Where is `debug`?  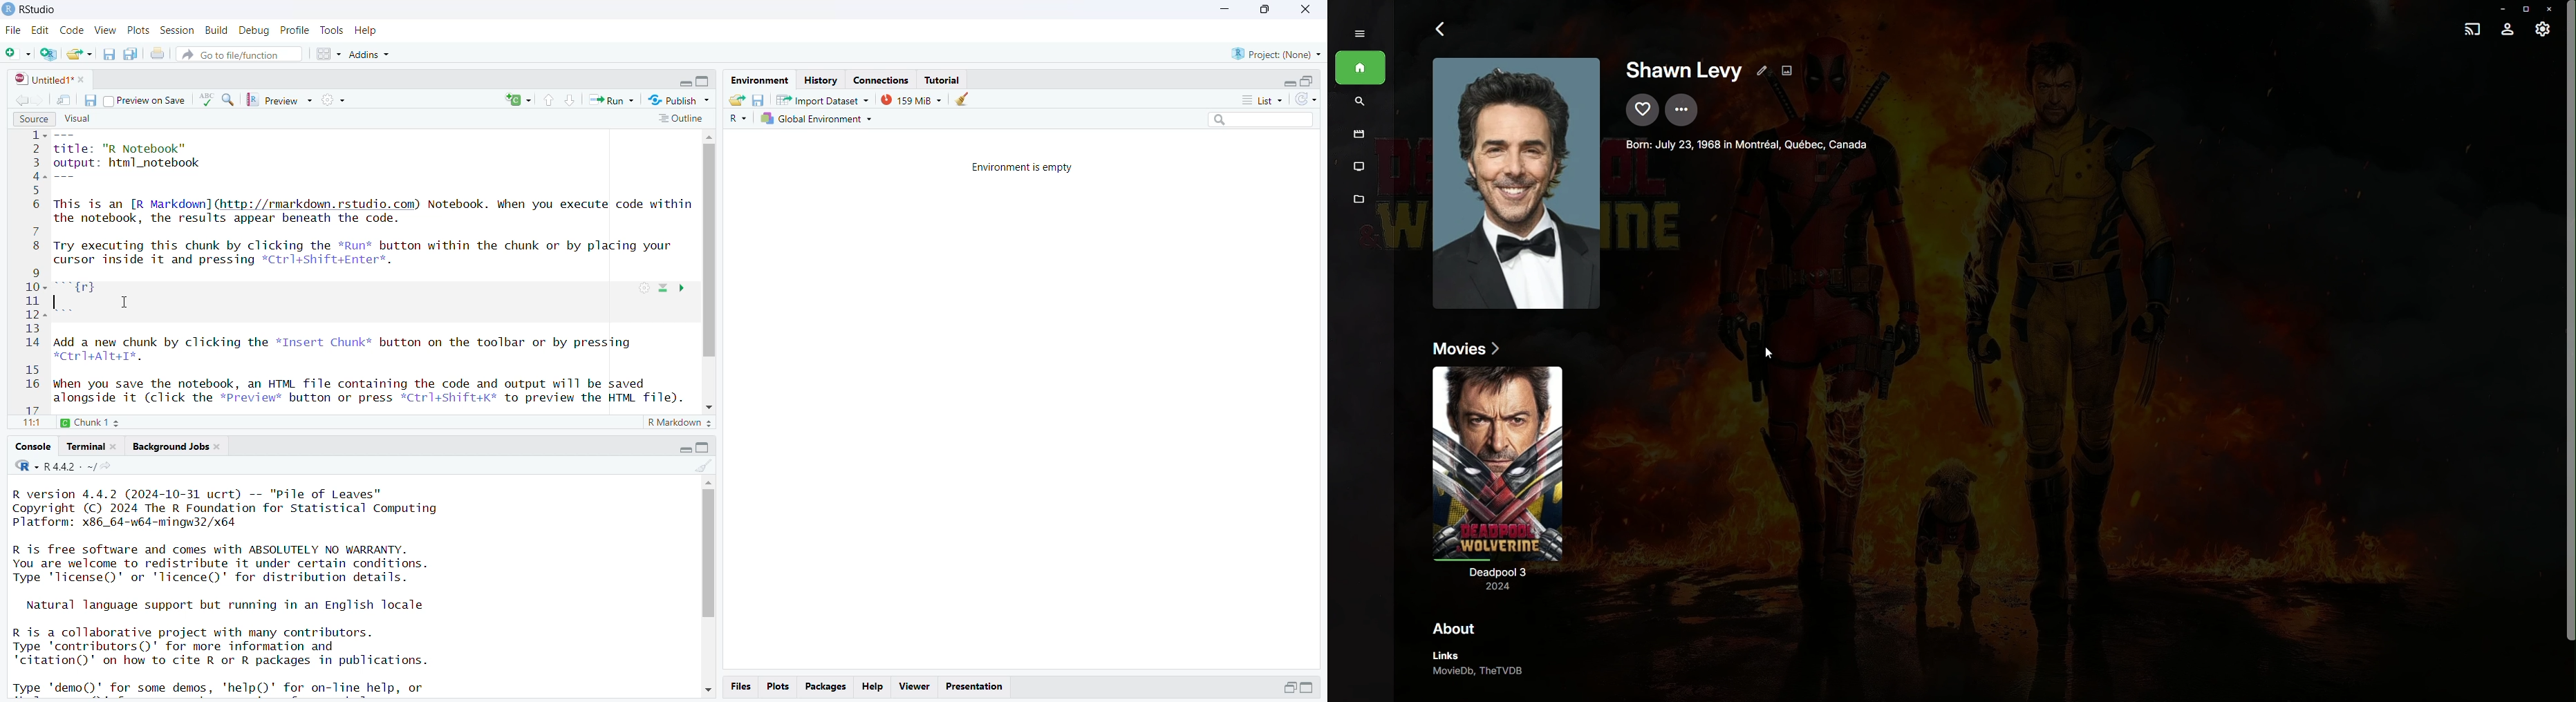 debug is located at coordinates (256, 31).